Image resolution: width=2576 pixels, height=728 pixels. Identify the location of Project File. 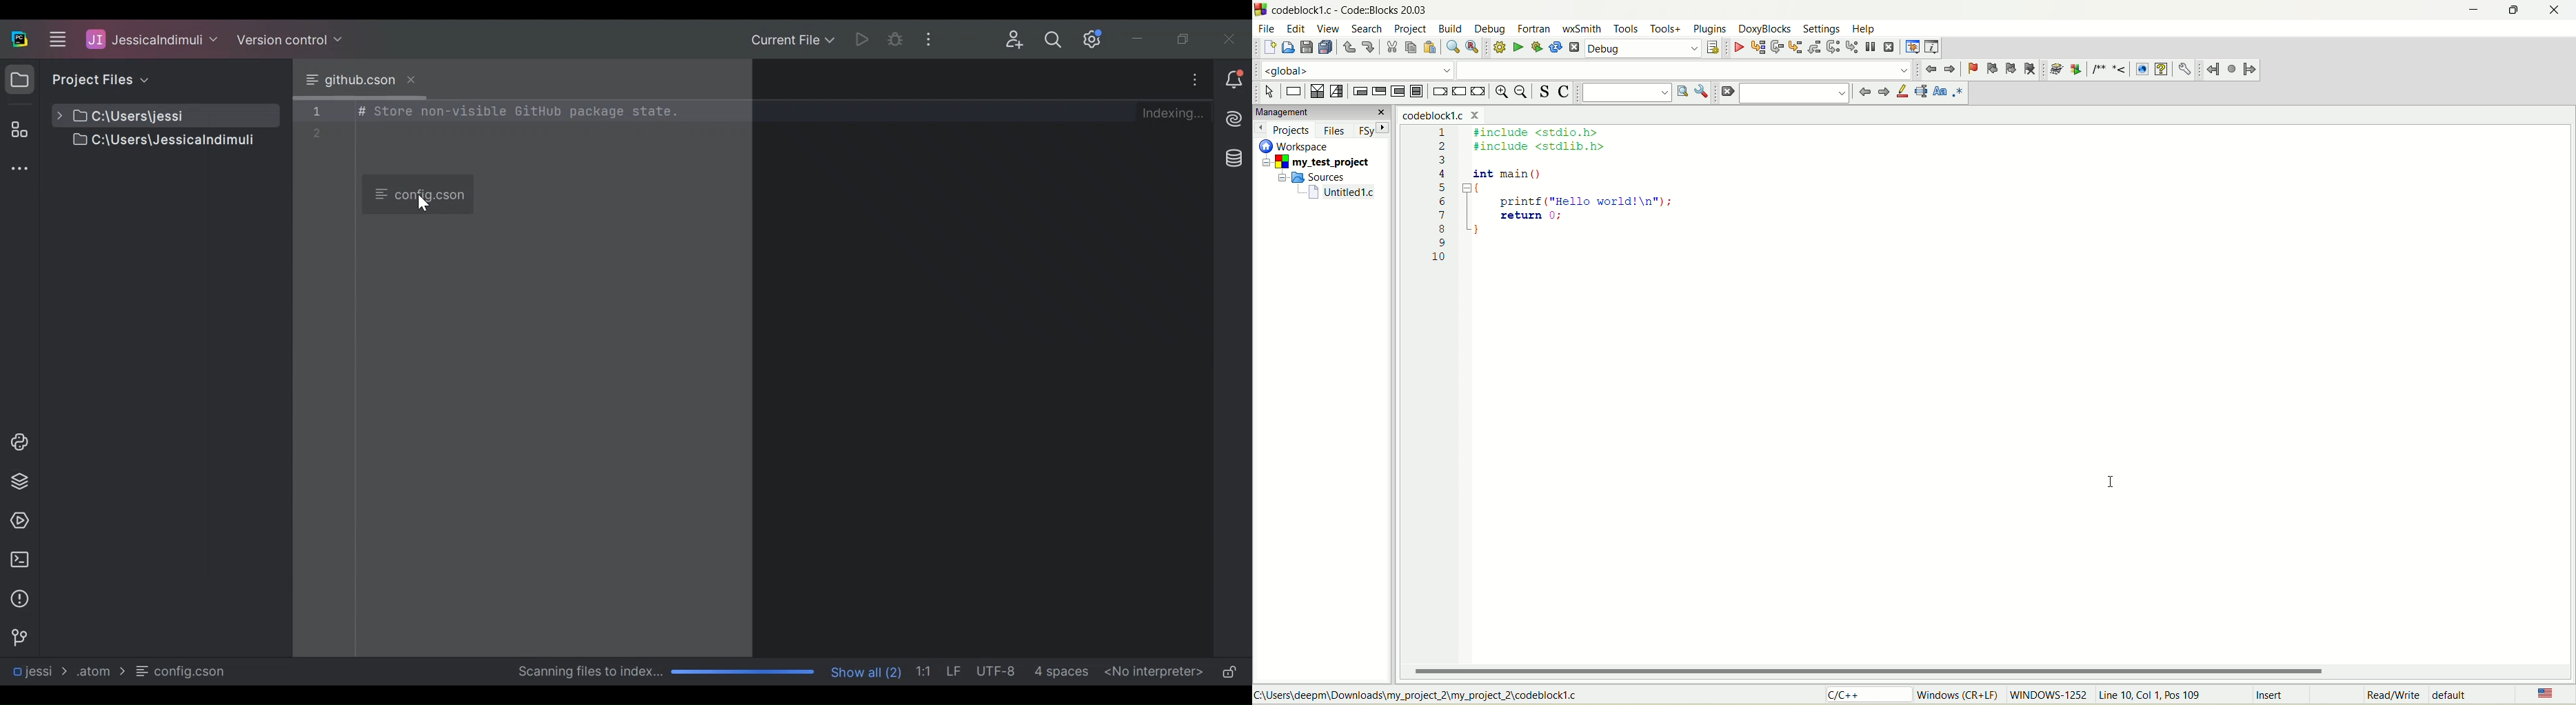
(149, 142).